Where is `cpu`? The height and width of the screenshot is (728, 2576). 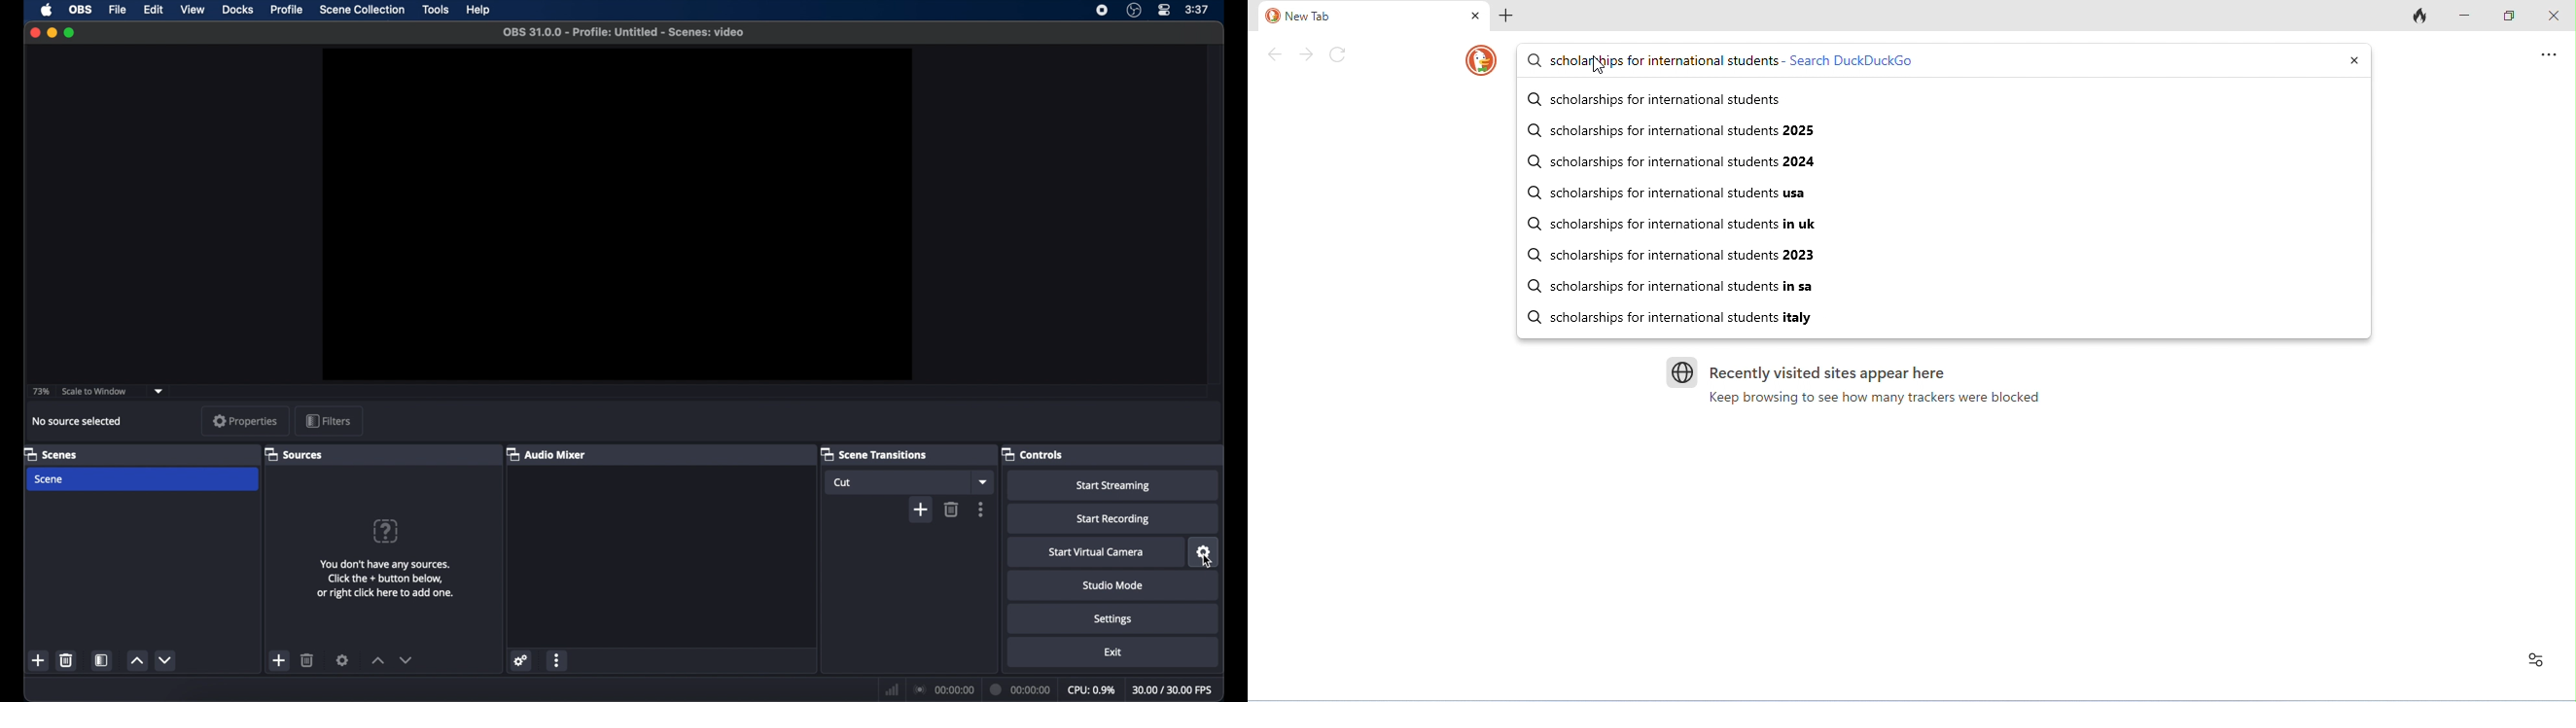
cpu is located at coordinates (1092, 690).